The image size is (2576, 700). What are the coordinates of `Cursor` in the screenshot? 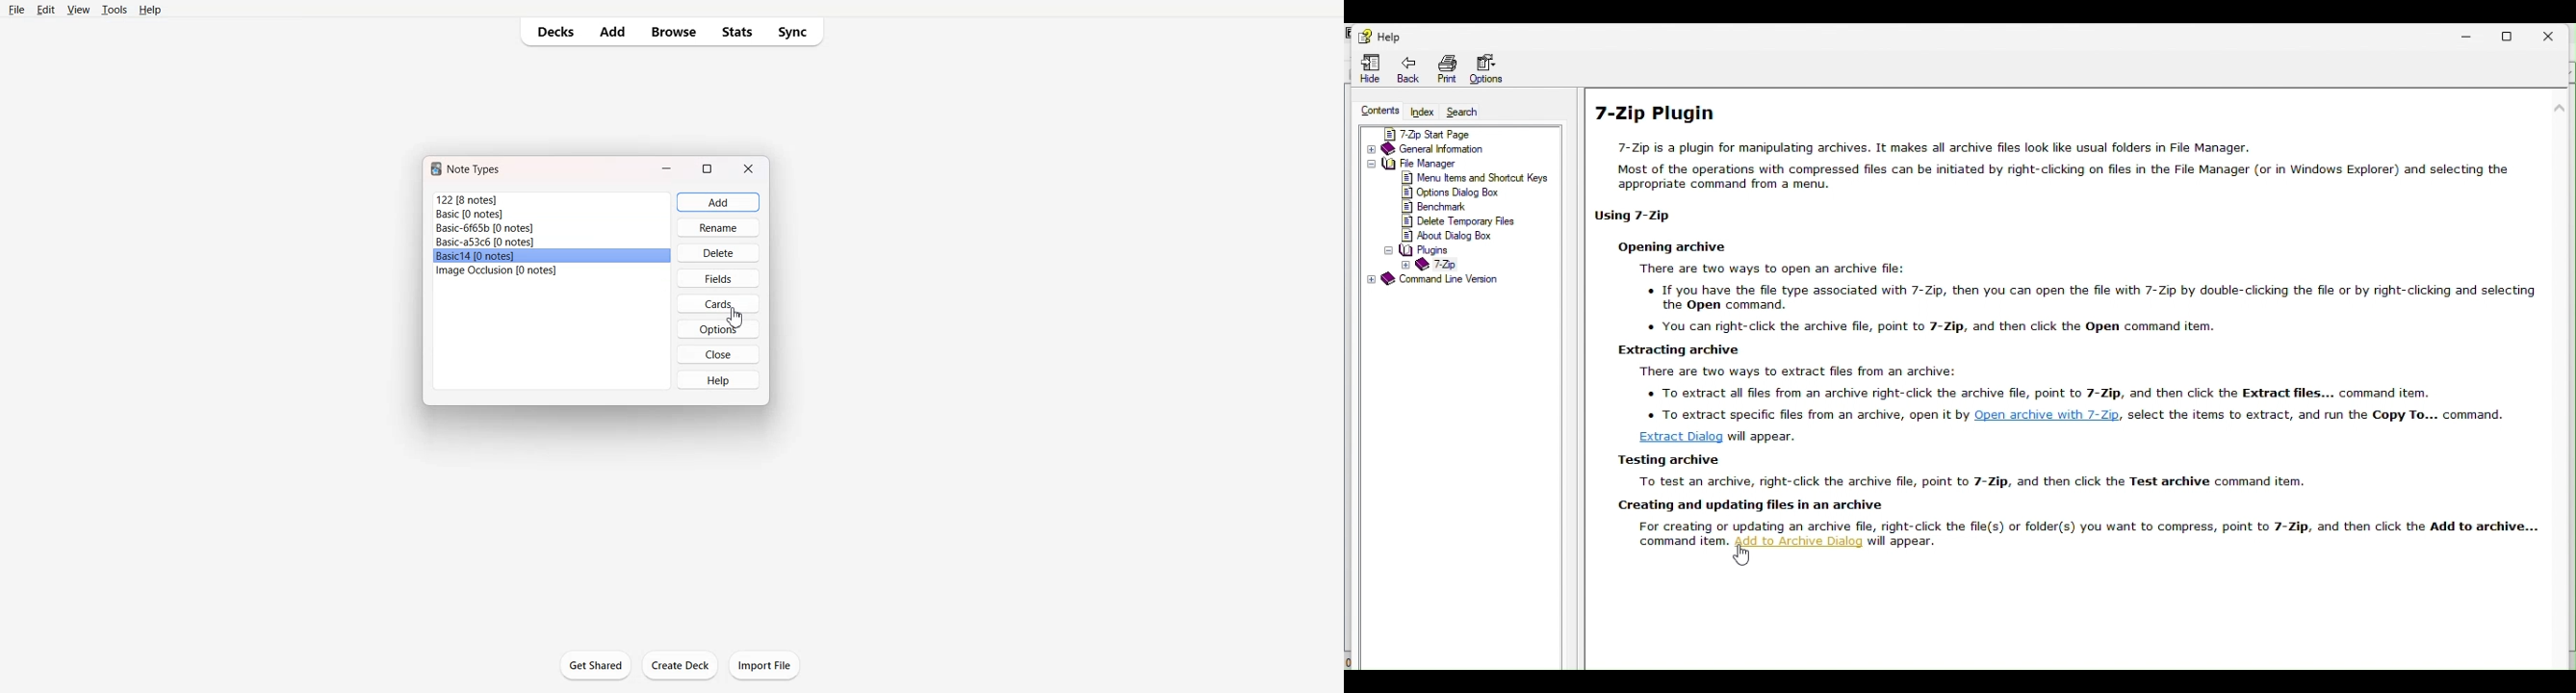 It's located at (734, 318).